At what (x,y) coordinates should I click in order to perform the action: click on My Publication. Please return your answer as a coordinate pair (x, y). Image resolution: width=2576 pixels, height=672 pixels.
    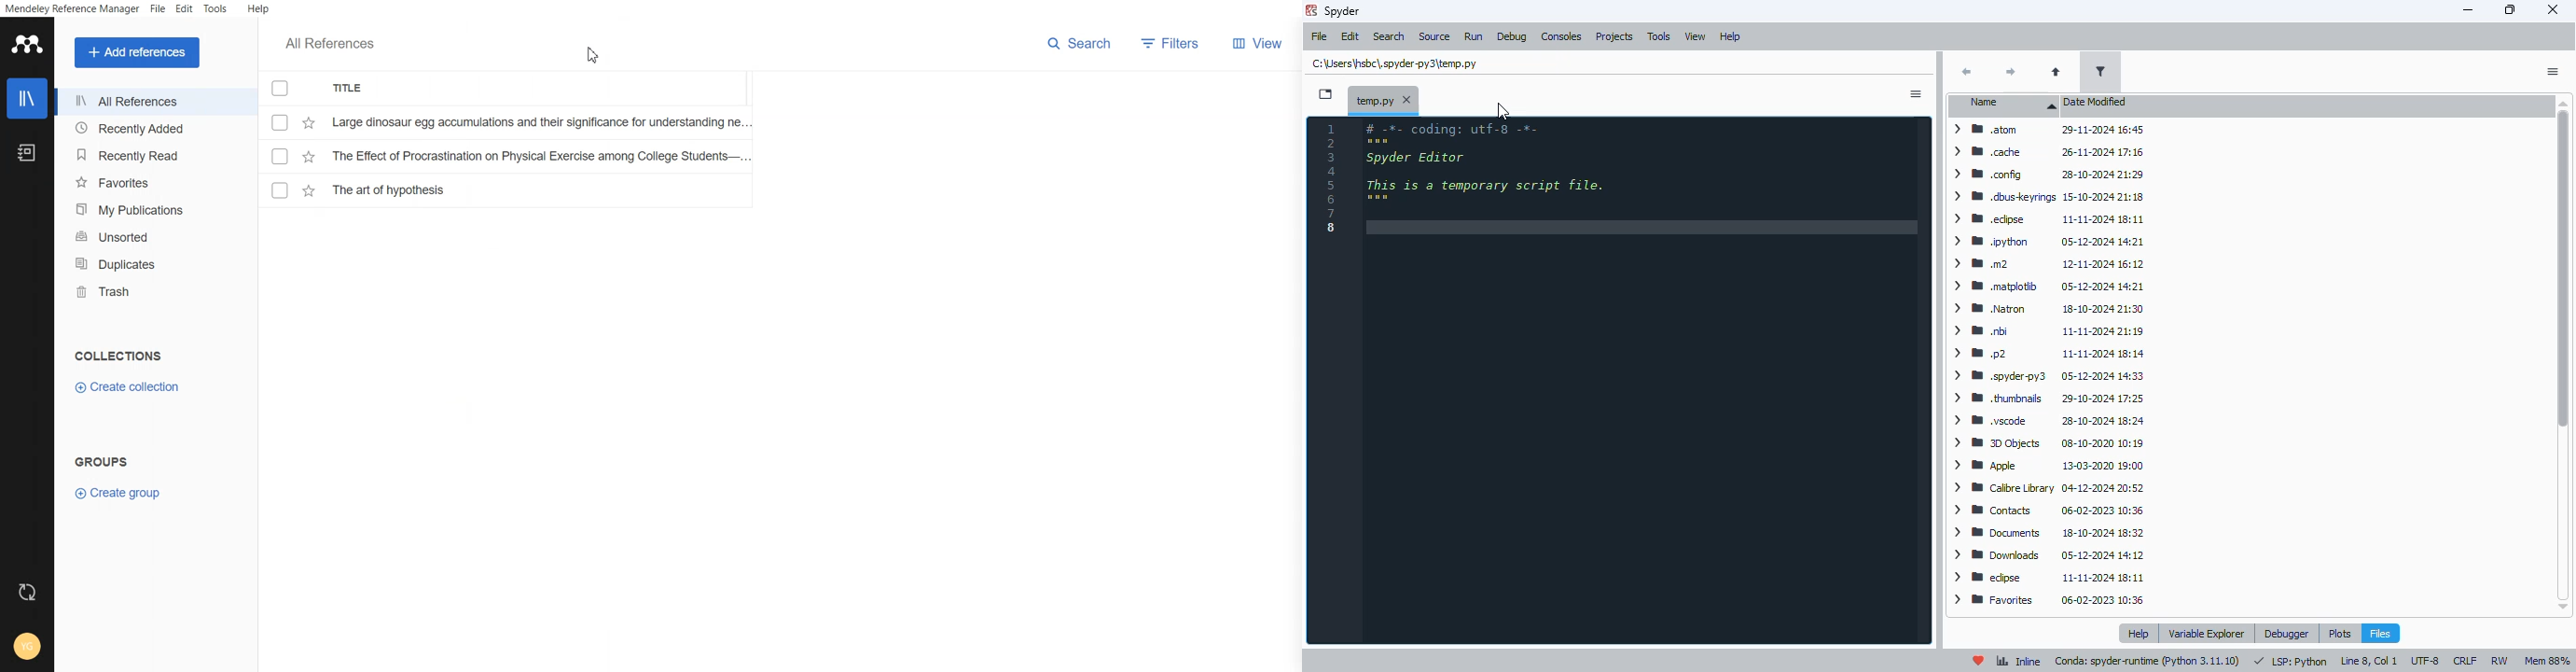
    Looking at the image, I should click on (145, 209).